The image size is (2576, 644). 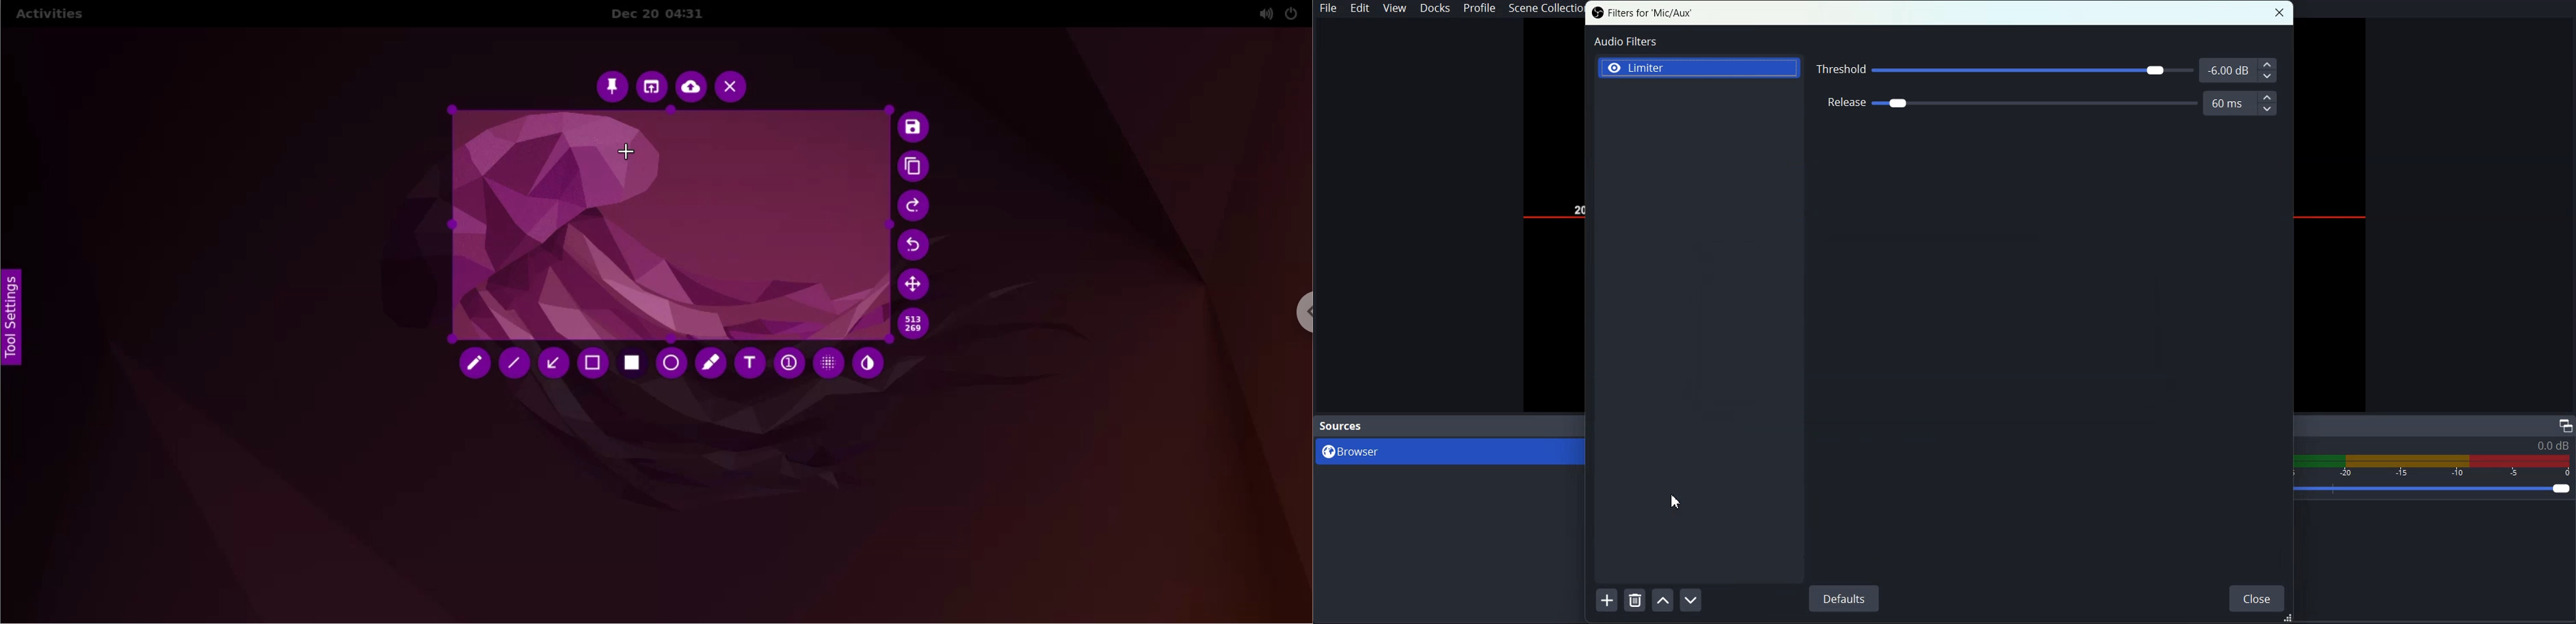 What do you see at coordinates (1636, 600) in the screenshot?
I see `Remove Selected` at bounding box center [1636, 600].